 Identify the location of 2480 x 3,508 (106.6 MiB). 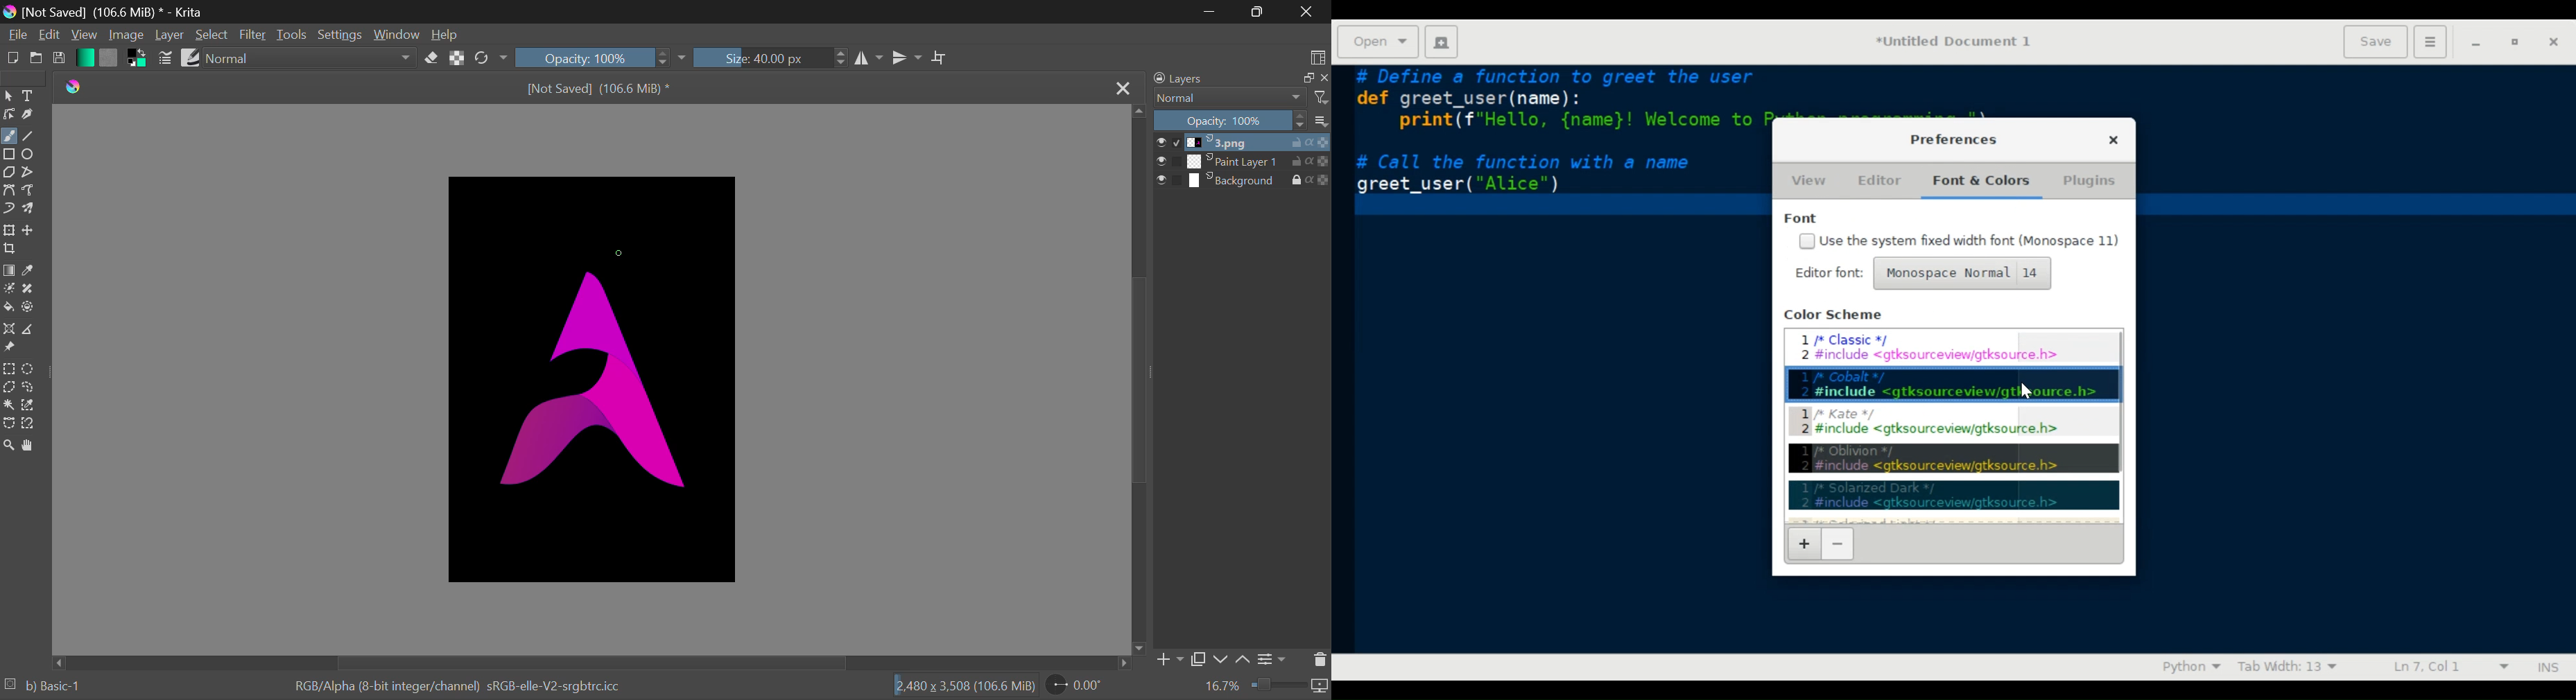
(959, 688).